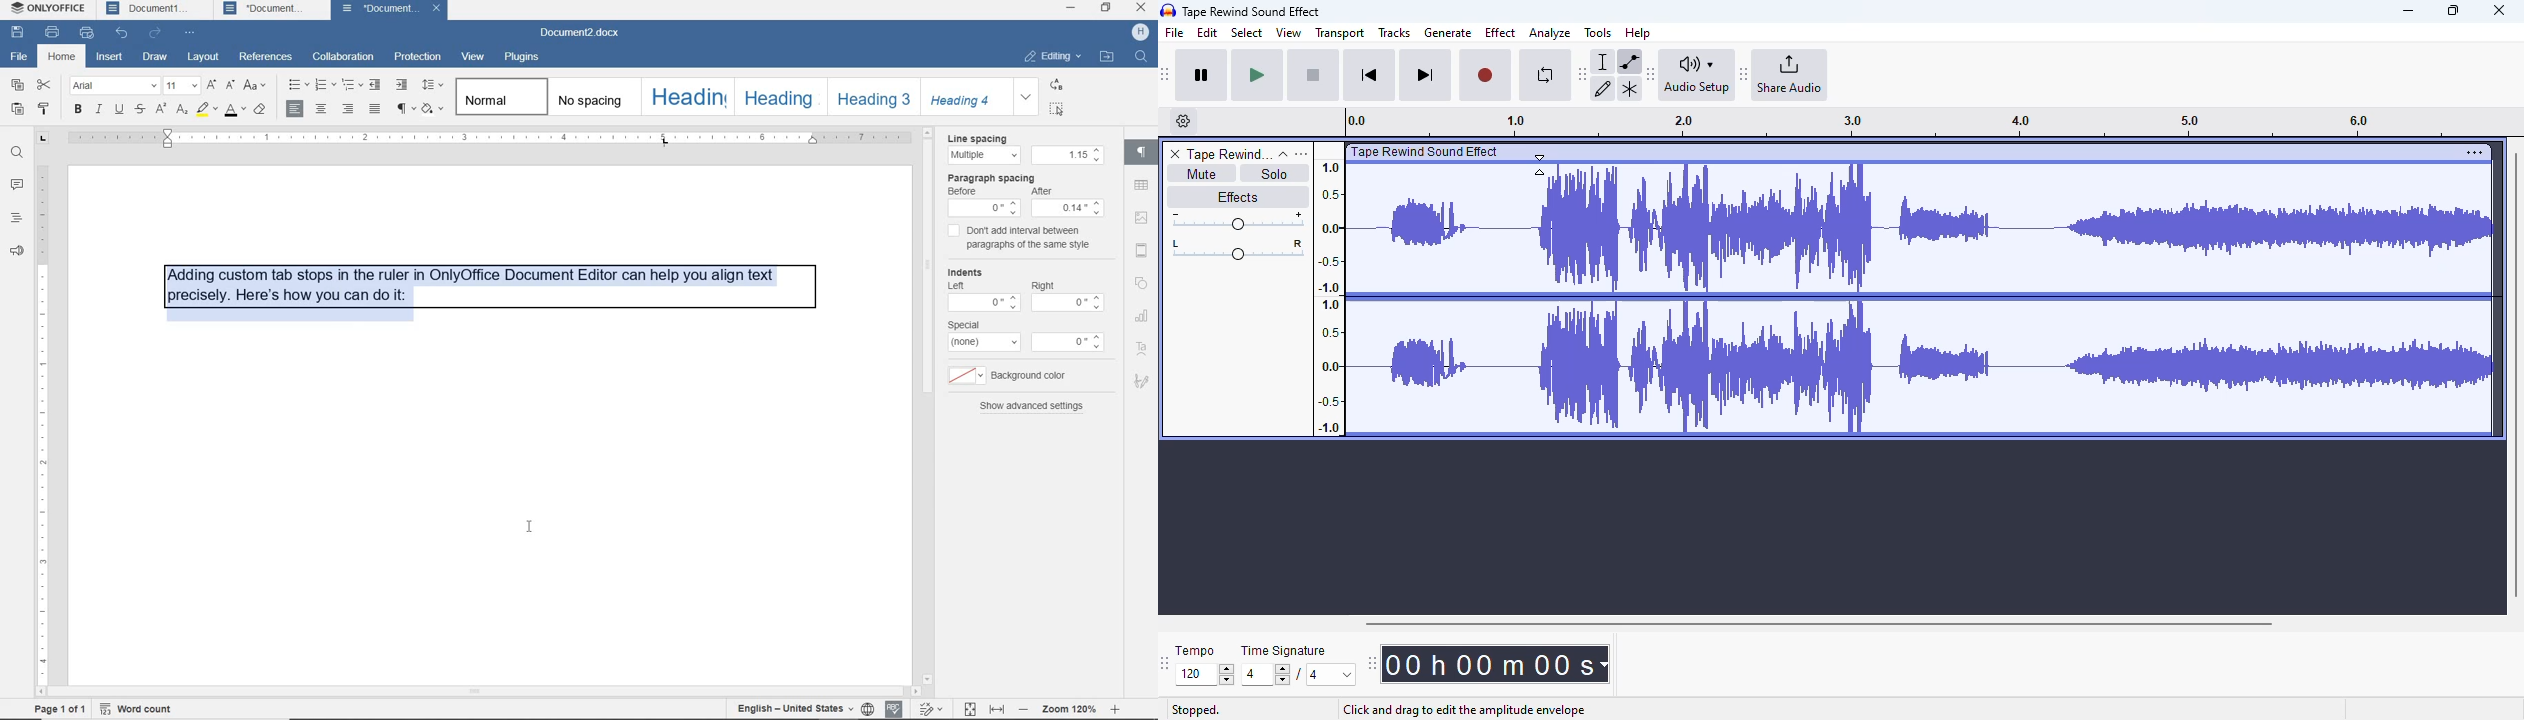 This screenshot has height=728, width=2548. Describe the element at coordinates (982, 304) in the screenshot. I see `menu` at that location.